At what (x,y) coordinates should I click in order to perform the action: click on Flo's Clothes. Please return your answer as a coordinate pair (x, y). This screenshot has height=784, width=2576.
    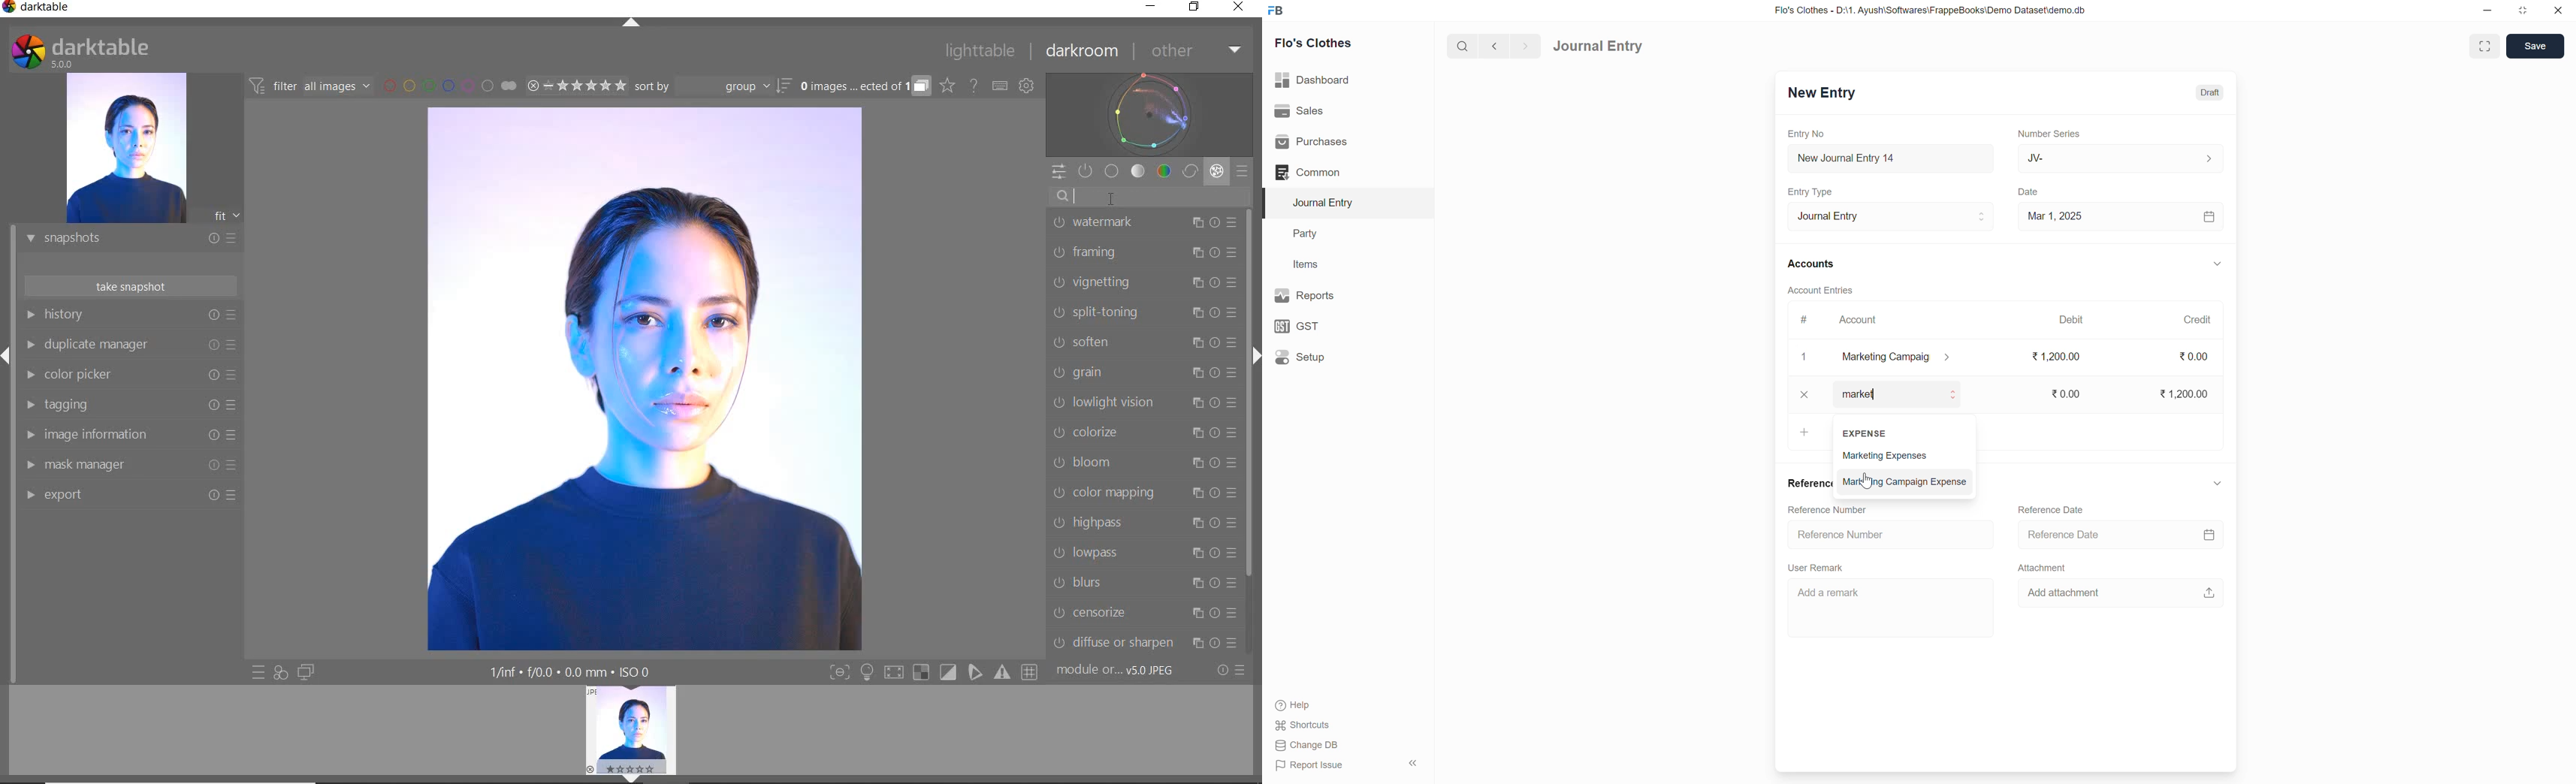
    Looking at the image, I should click on (1315, 43).